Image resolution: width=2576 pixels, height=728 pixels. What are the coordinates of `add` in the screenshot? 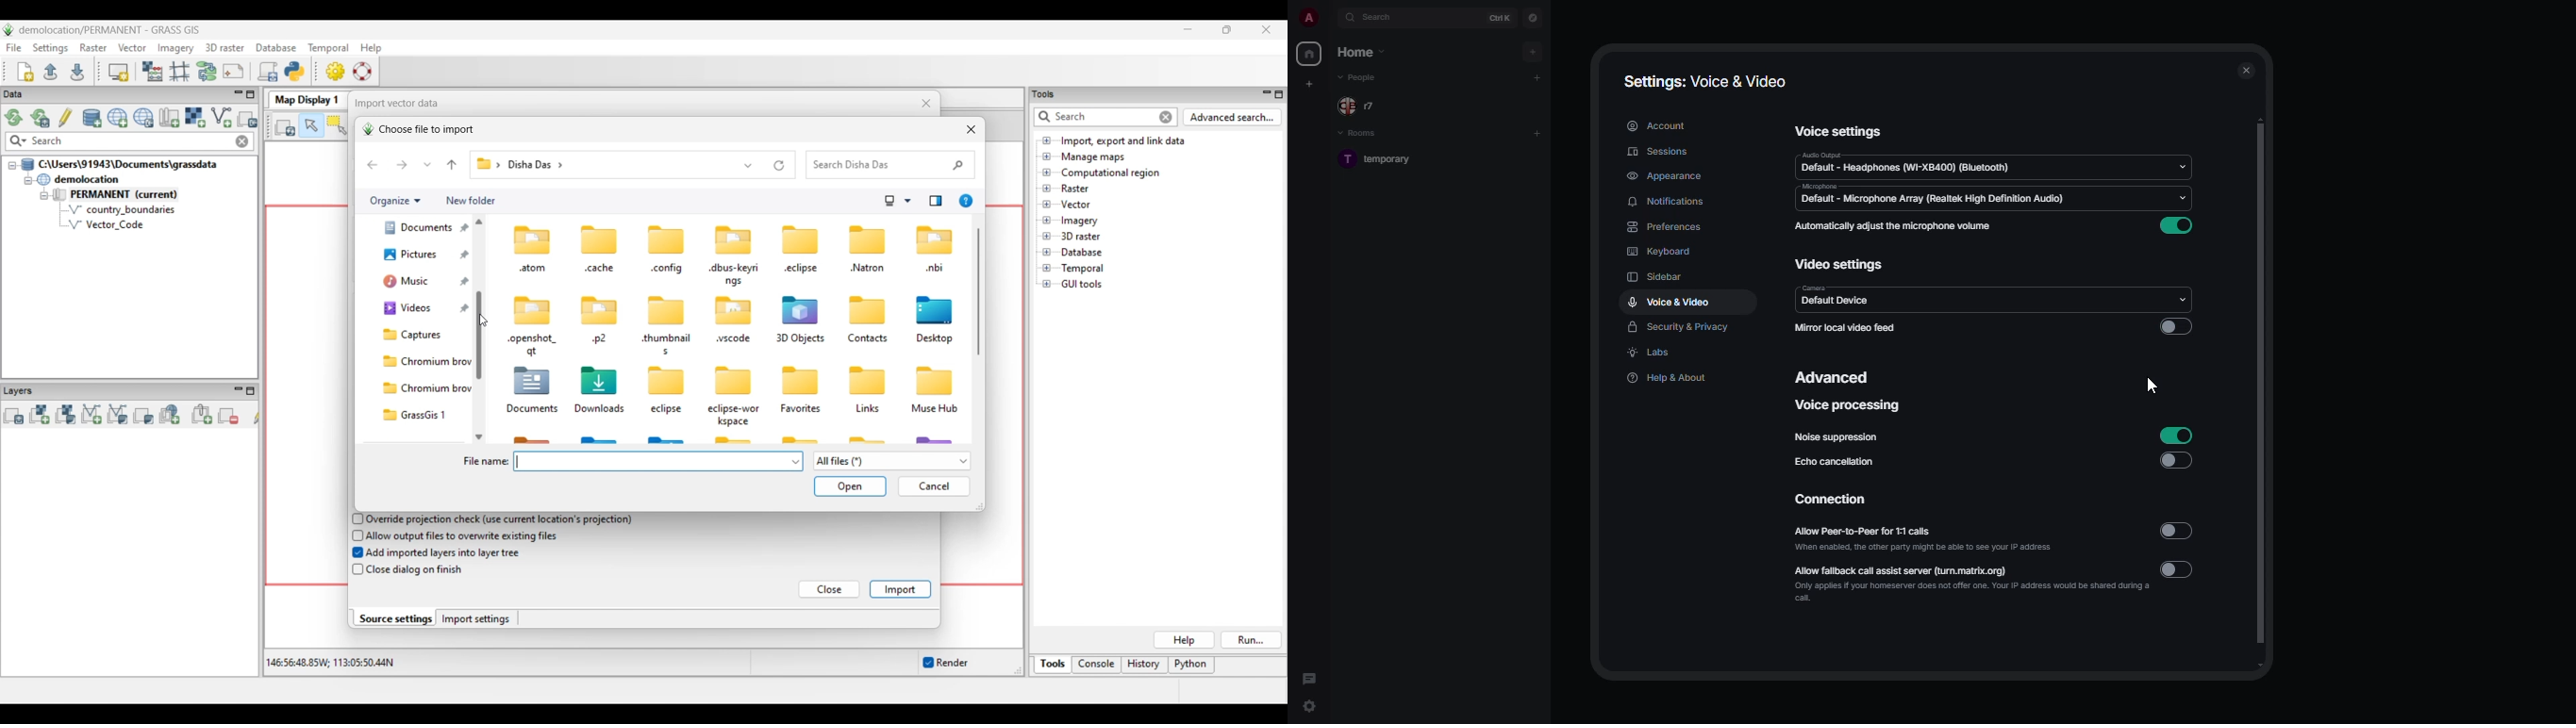 It's located at (1537, 77).